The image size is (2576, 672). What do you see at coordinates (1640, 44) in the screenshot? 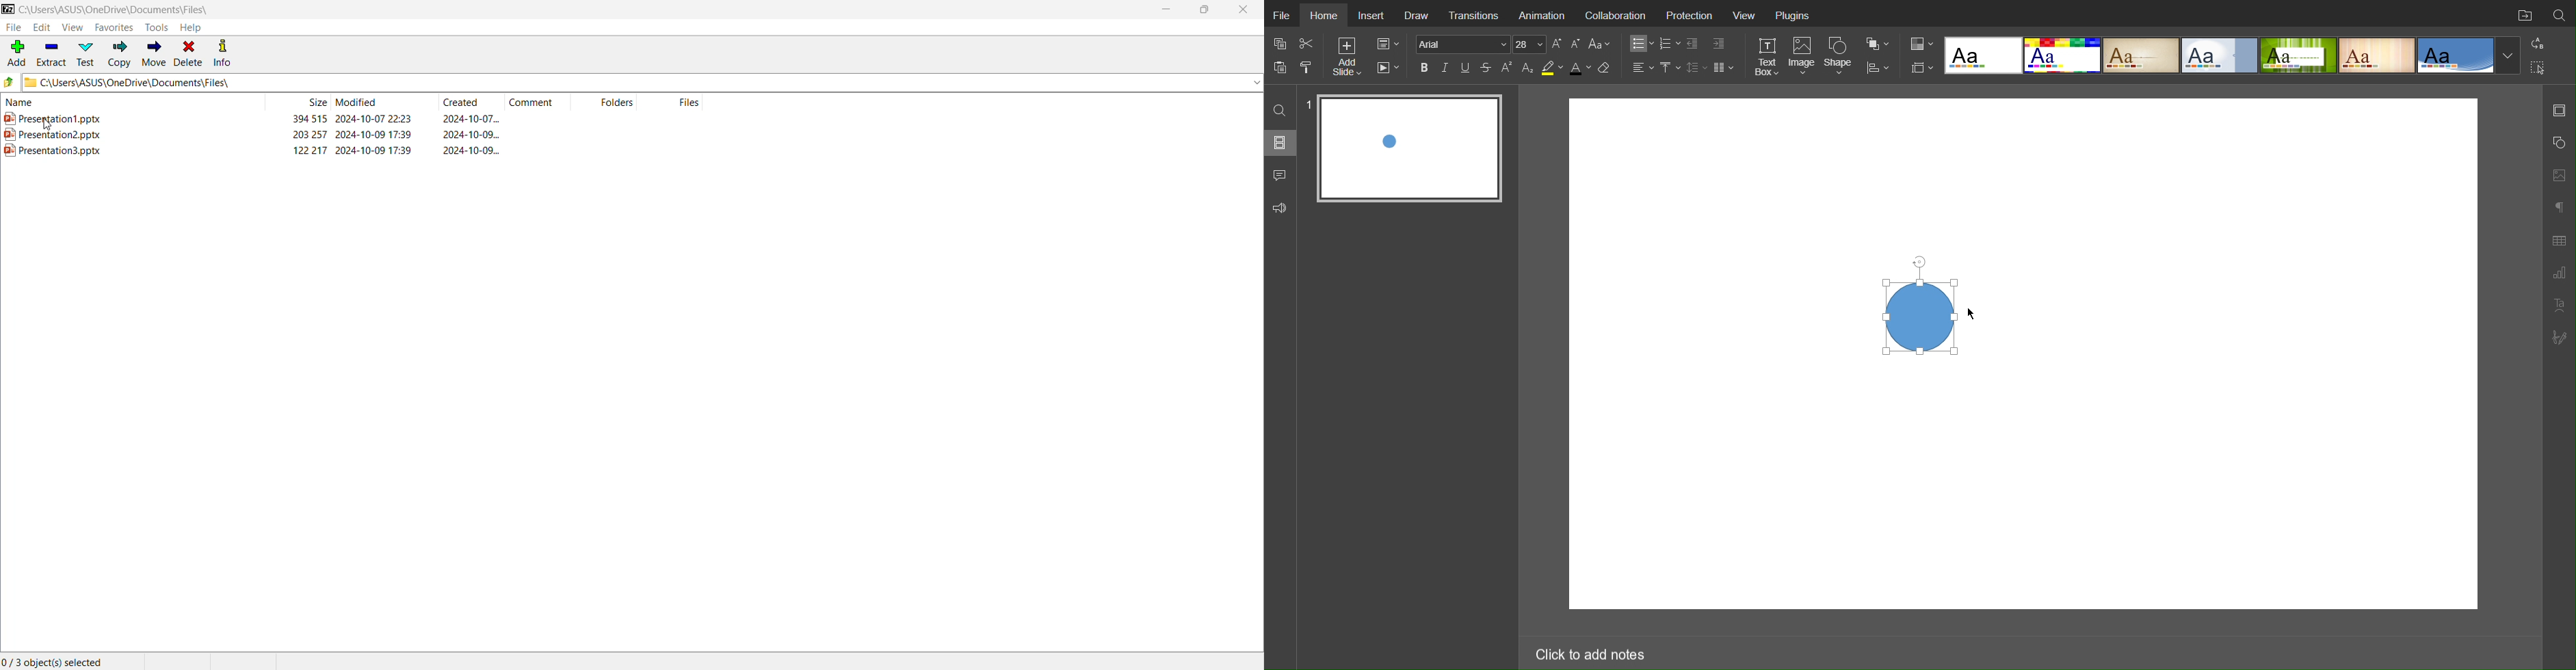
I see `Bullet List` at bounding box center [1640, 44].